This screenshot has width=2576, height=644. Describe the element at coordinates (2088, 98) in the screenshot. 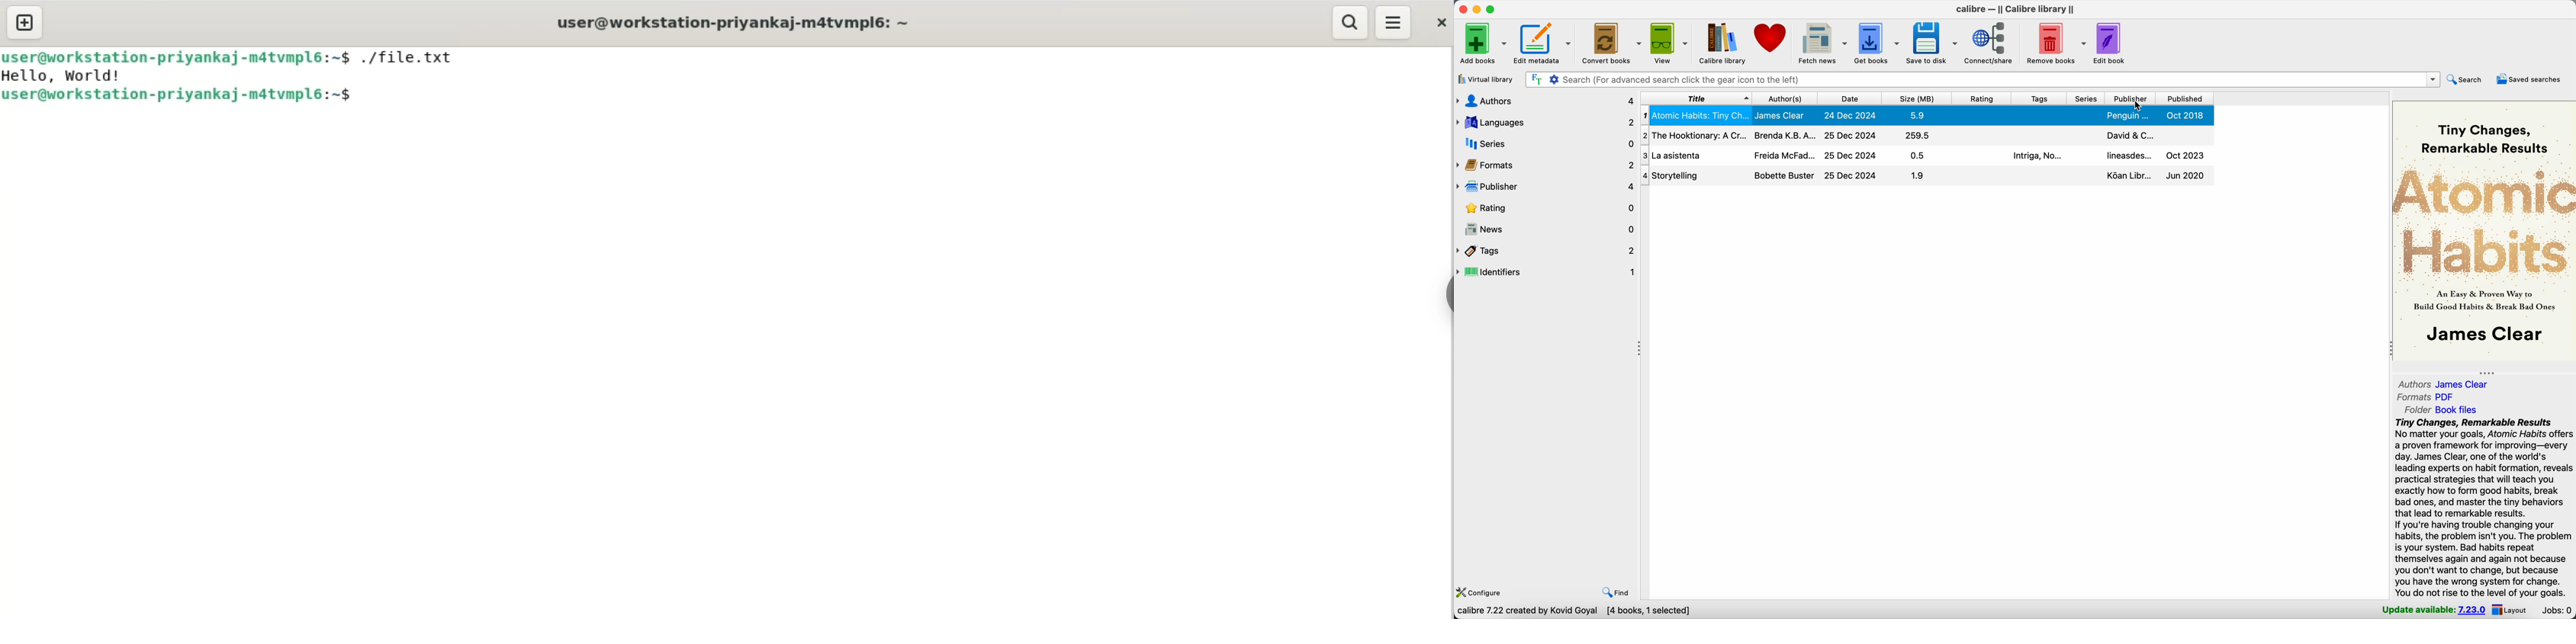

I see `series` at that location.